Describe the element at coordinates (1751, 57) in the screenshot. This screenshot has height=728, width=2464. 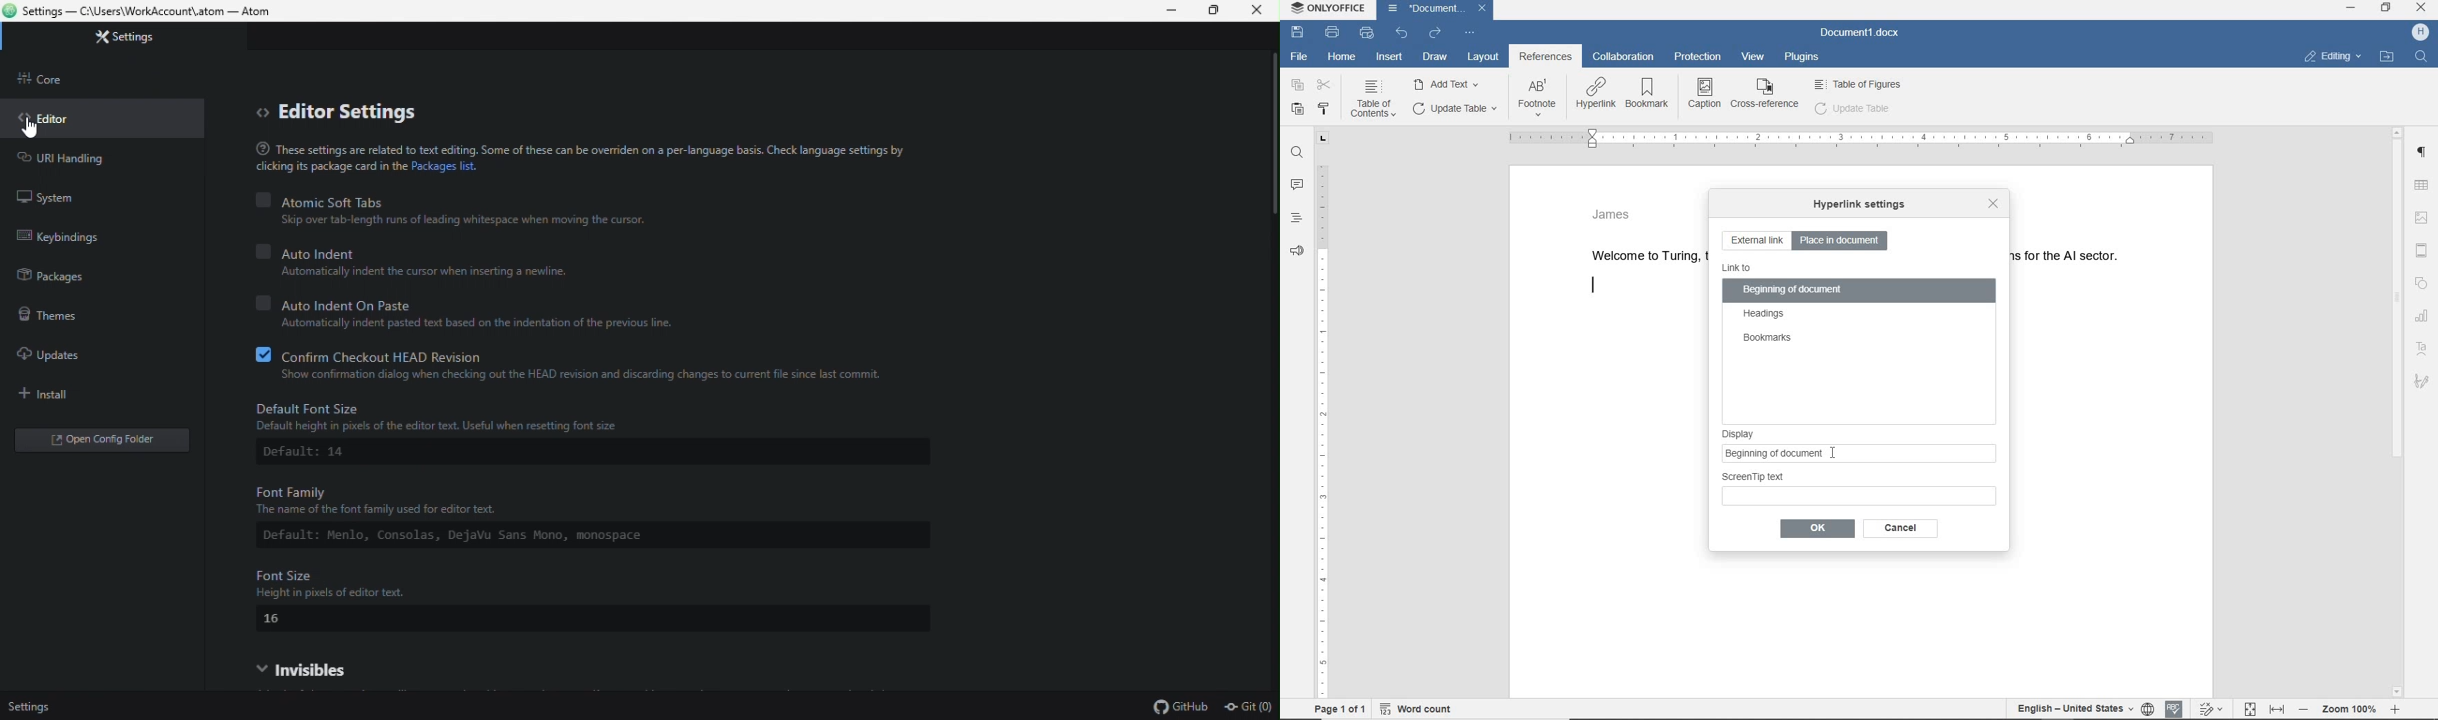
I see `view` at that location.